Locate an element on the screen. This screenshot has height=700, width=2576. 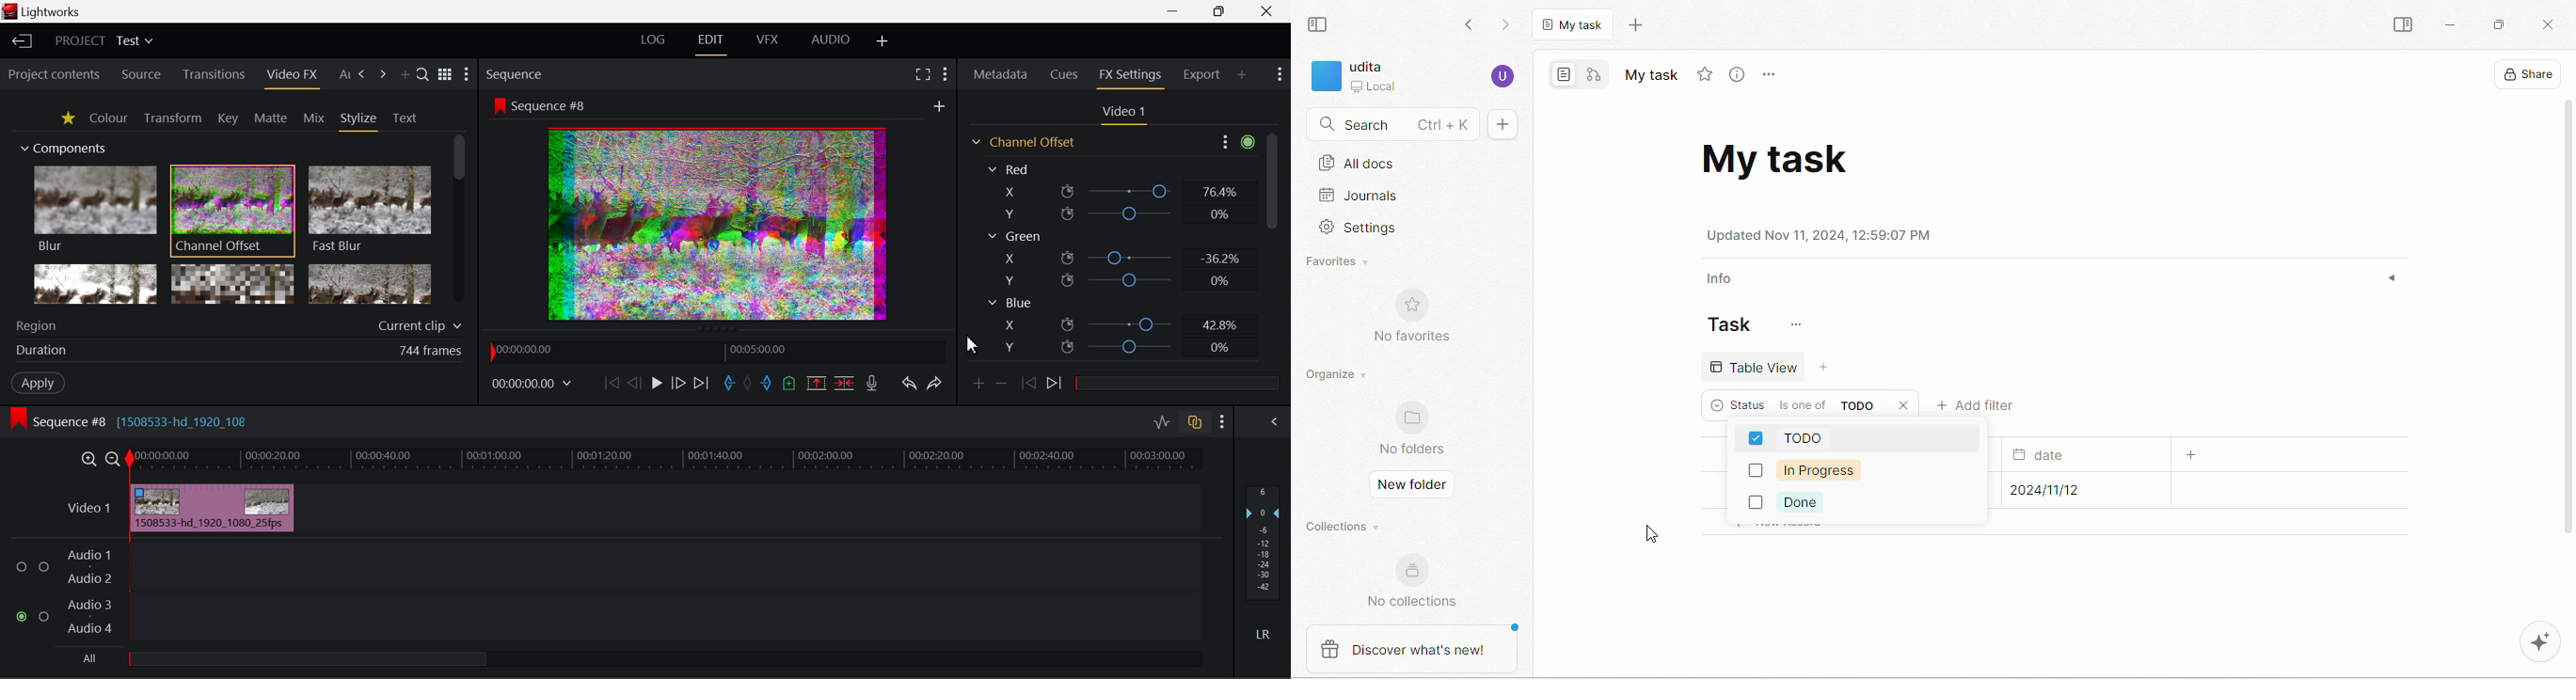
journals is located at coordinates (1360, 197).